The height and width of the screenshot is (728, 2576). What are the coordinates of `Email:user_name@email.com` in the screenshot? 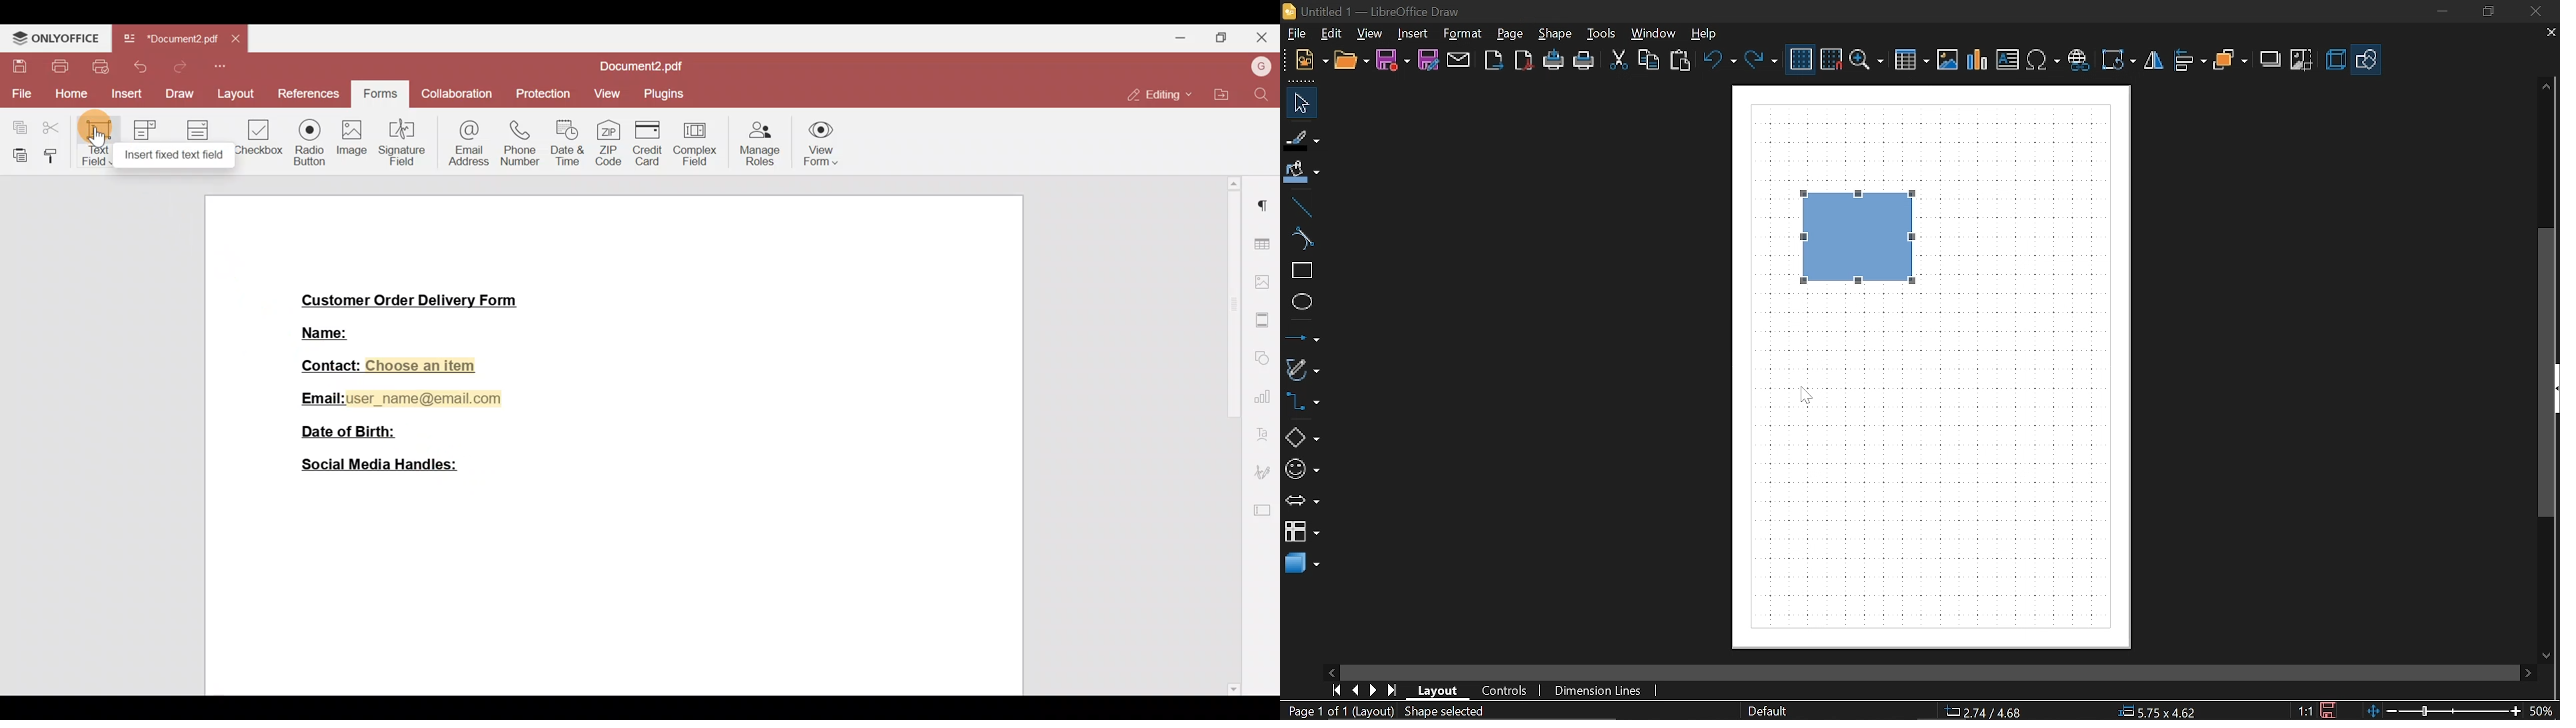 It's located at (396, 397).